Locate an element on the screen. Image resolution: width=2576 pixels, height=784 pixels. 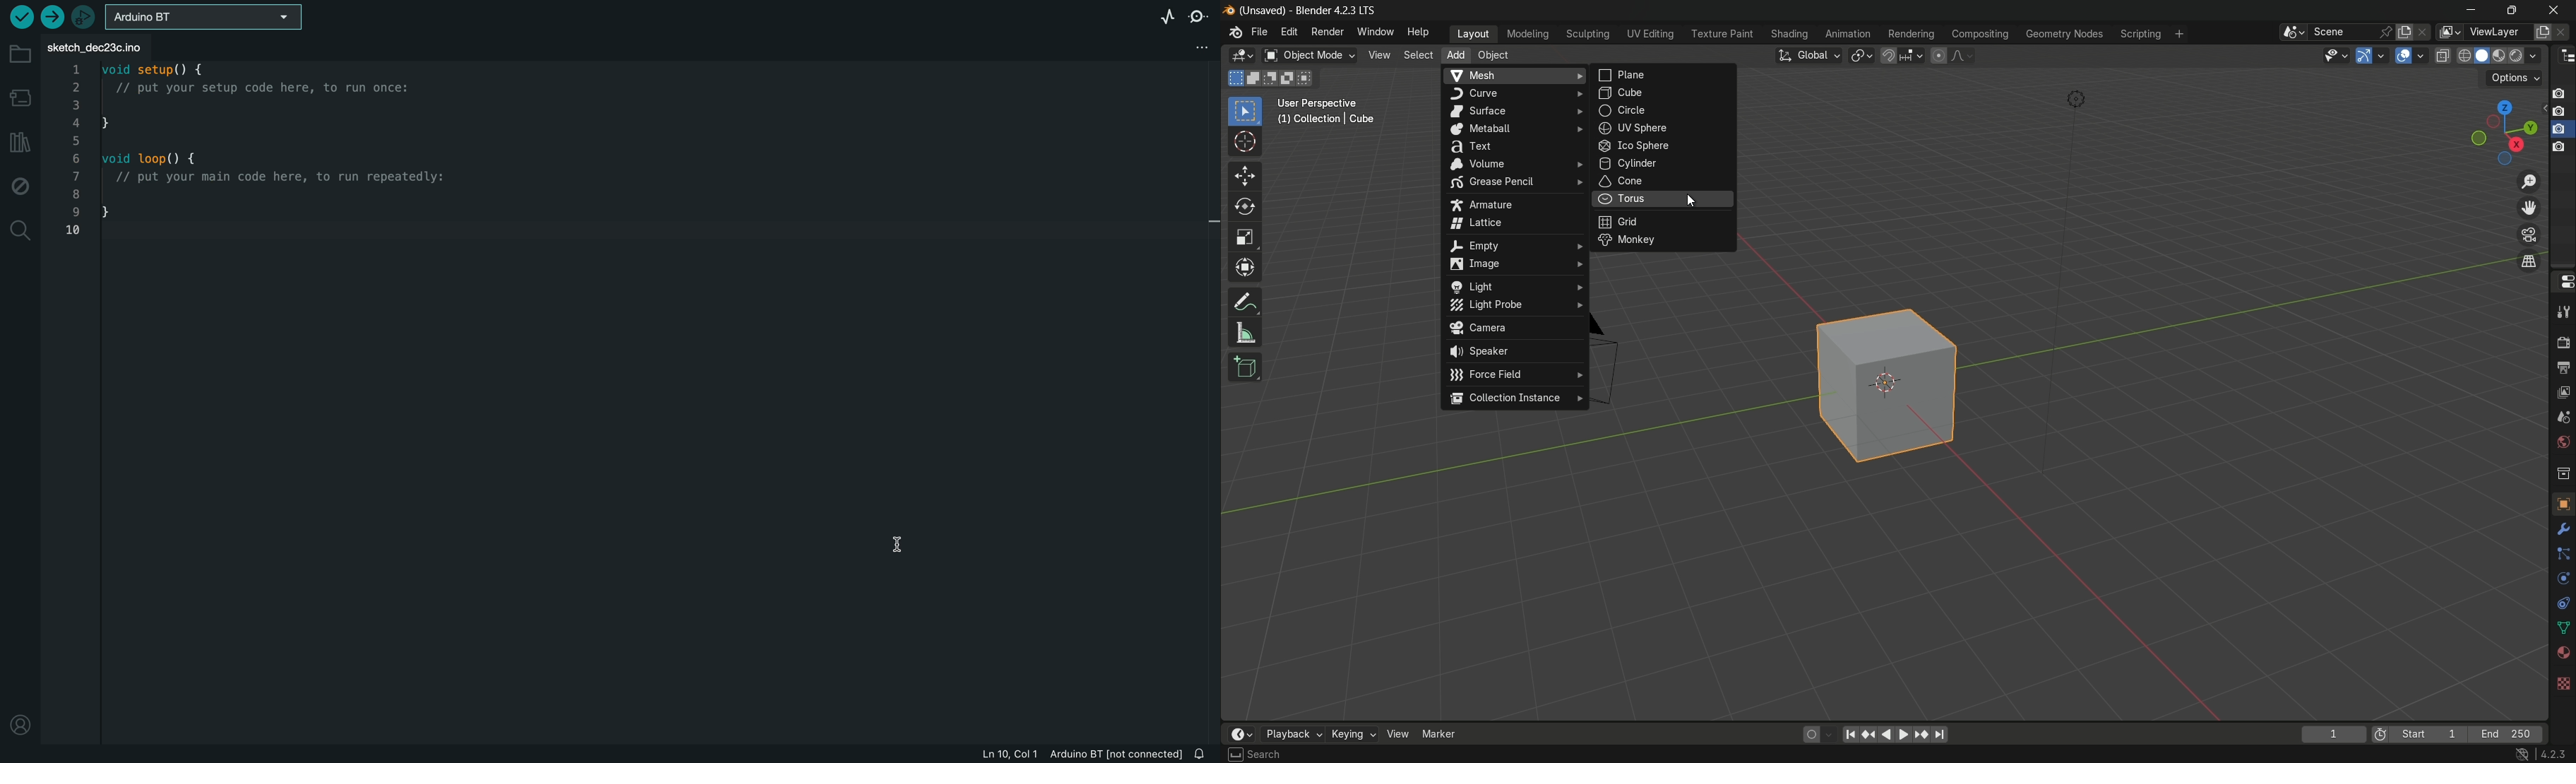
material preview is located at coordinates (2527, 56).